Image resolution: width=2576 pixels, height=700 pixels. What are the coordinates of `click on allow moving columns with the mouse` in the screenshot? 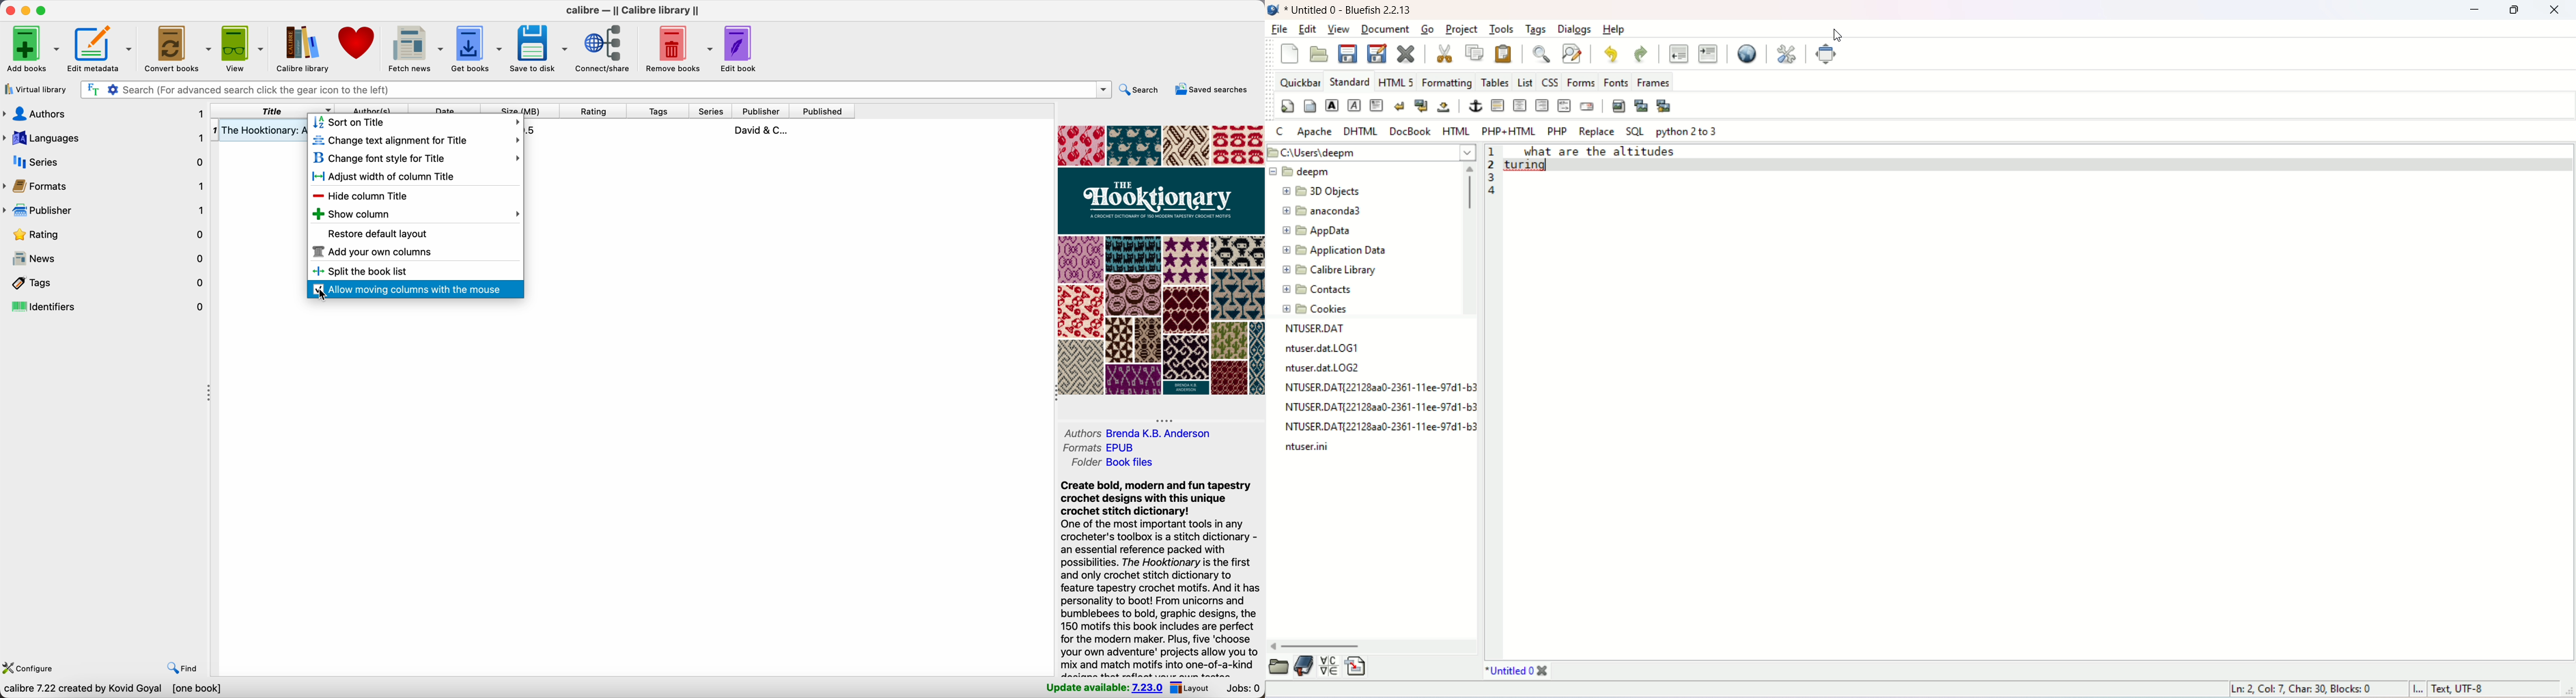 It's located at (417, 292).